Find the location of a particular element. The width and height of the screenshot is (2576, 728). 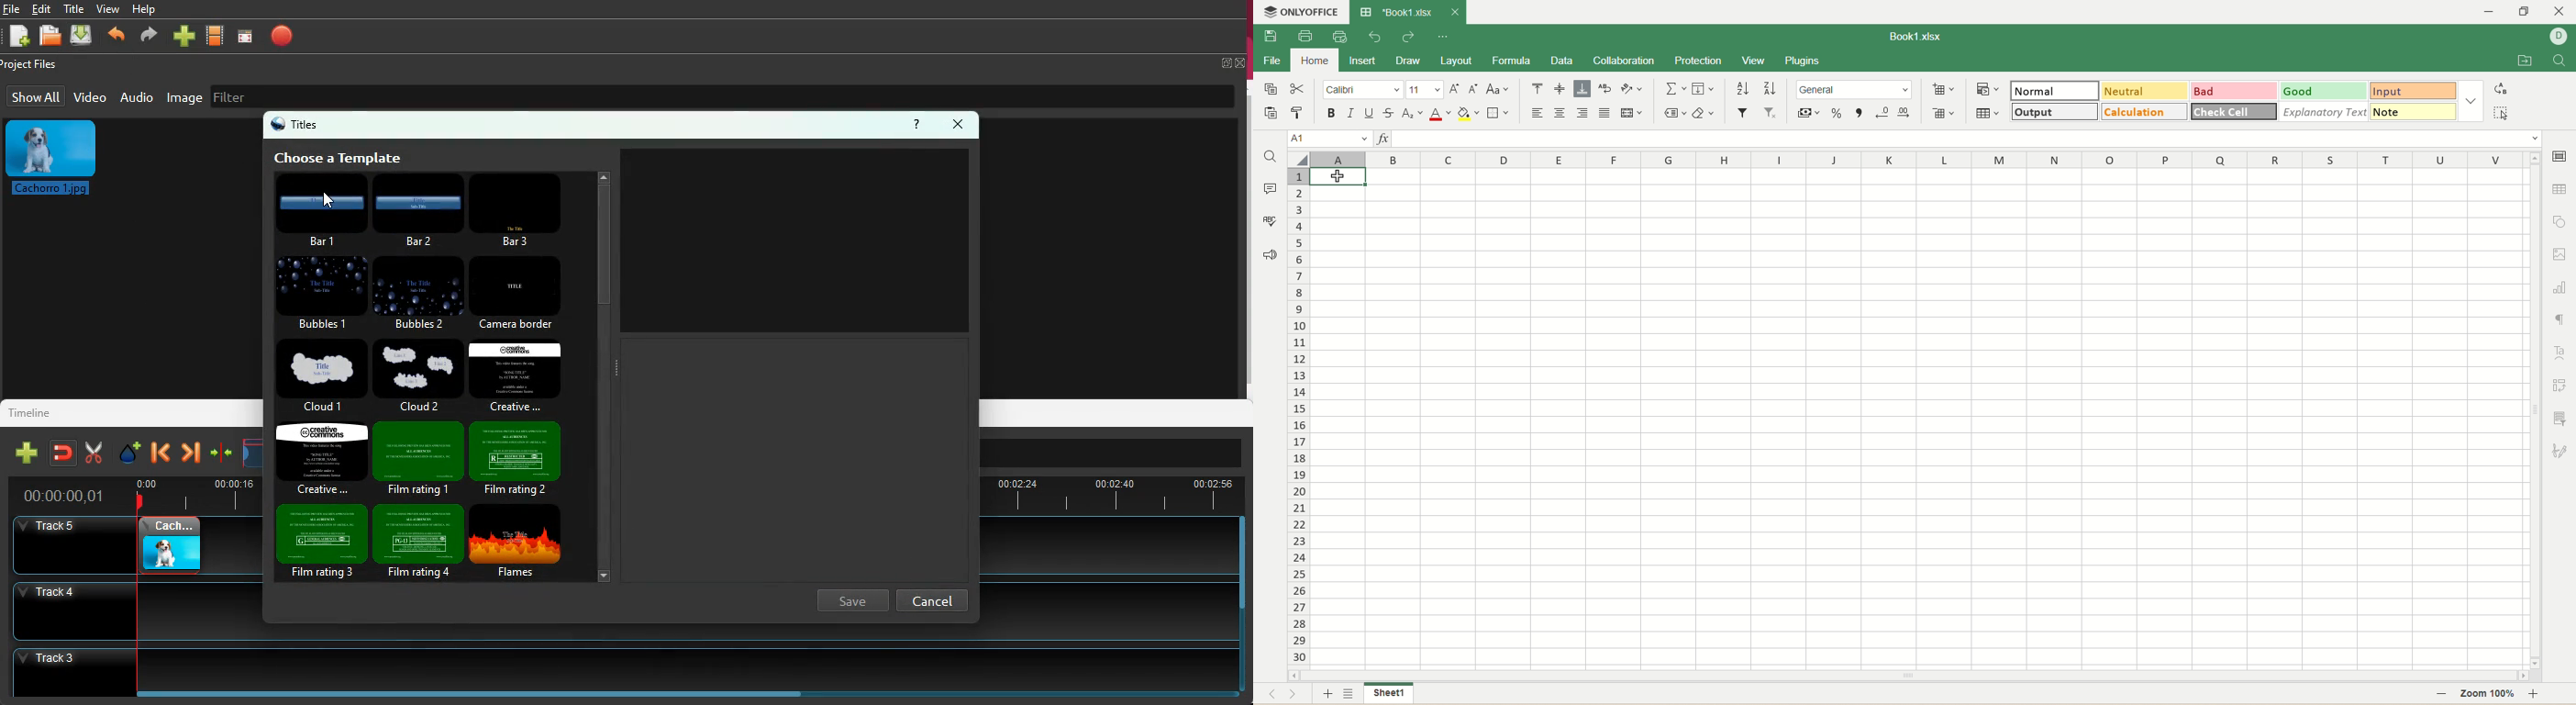

background color is located at coordinates (1468, 113).